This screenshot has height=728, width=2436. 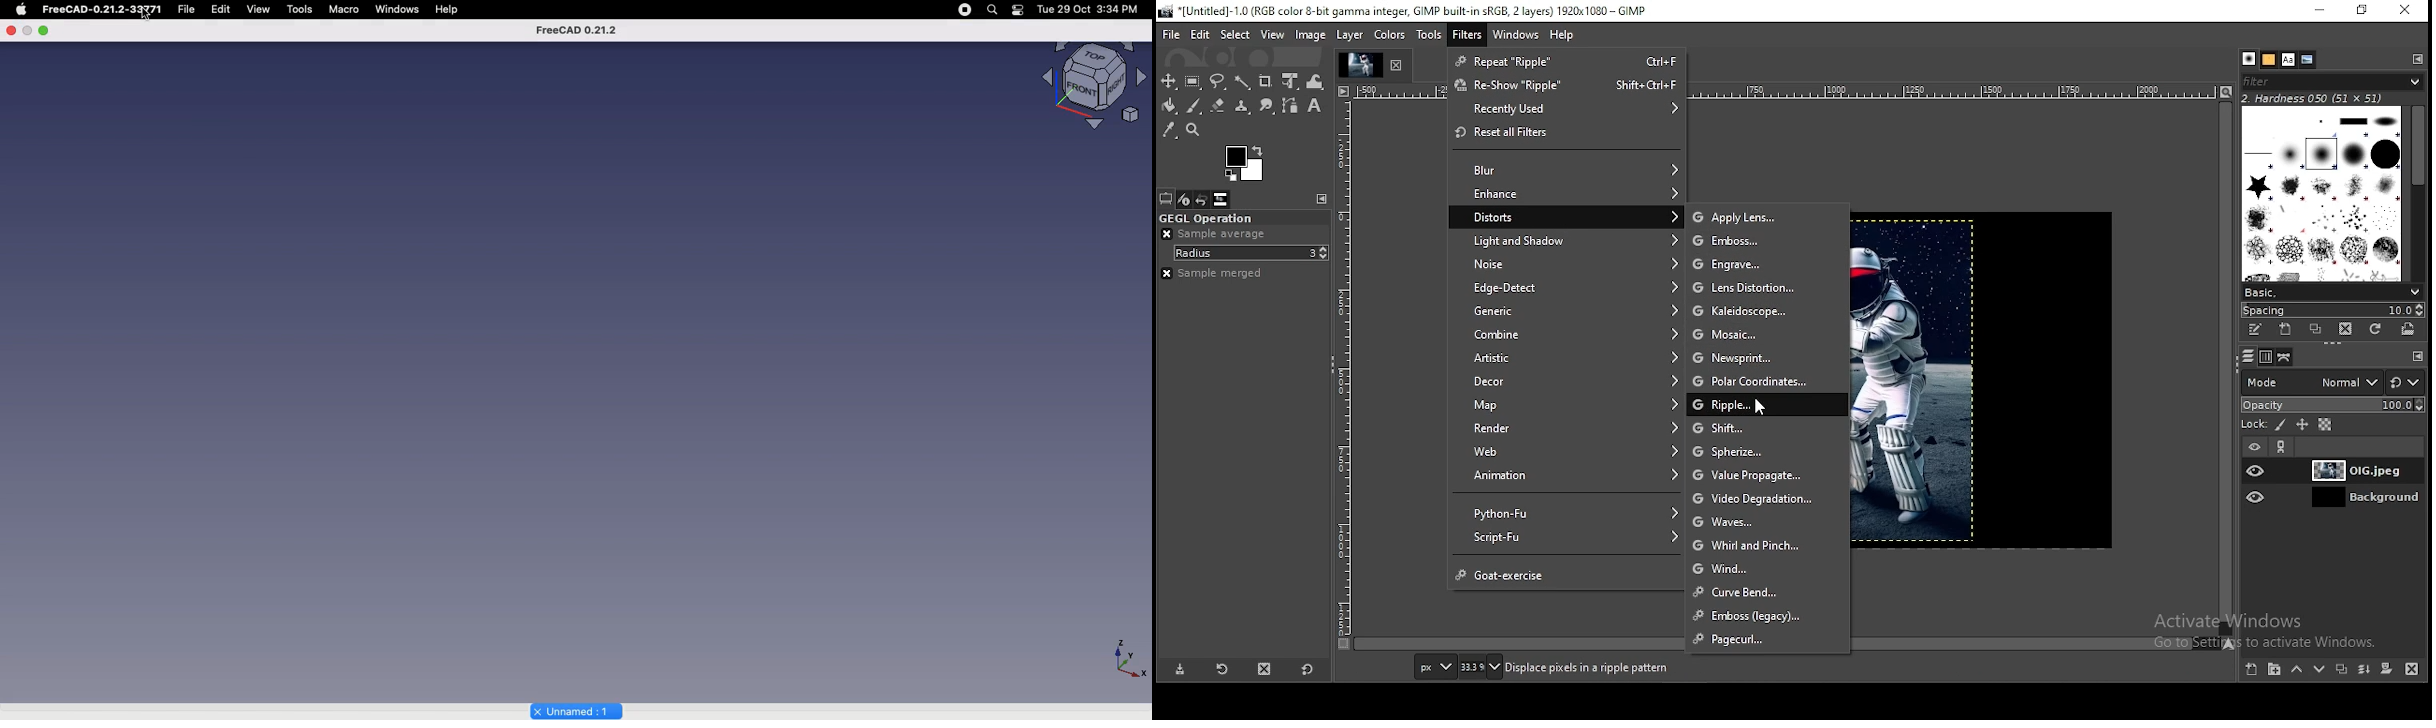 I want to click on scroll bar, so click(x=2417, y=193).